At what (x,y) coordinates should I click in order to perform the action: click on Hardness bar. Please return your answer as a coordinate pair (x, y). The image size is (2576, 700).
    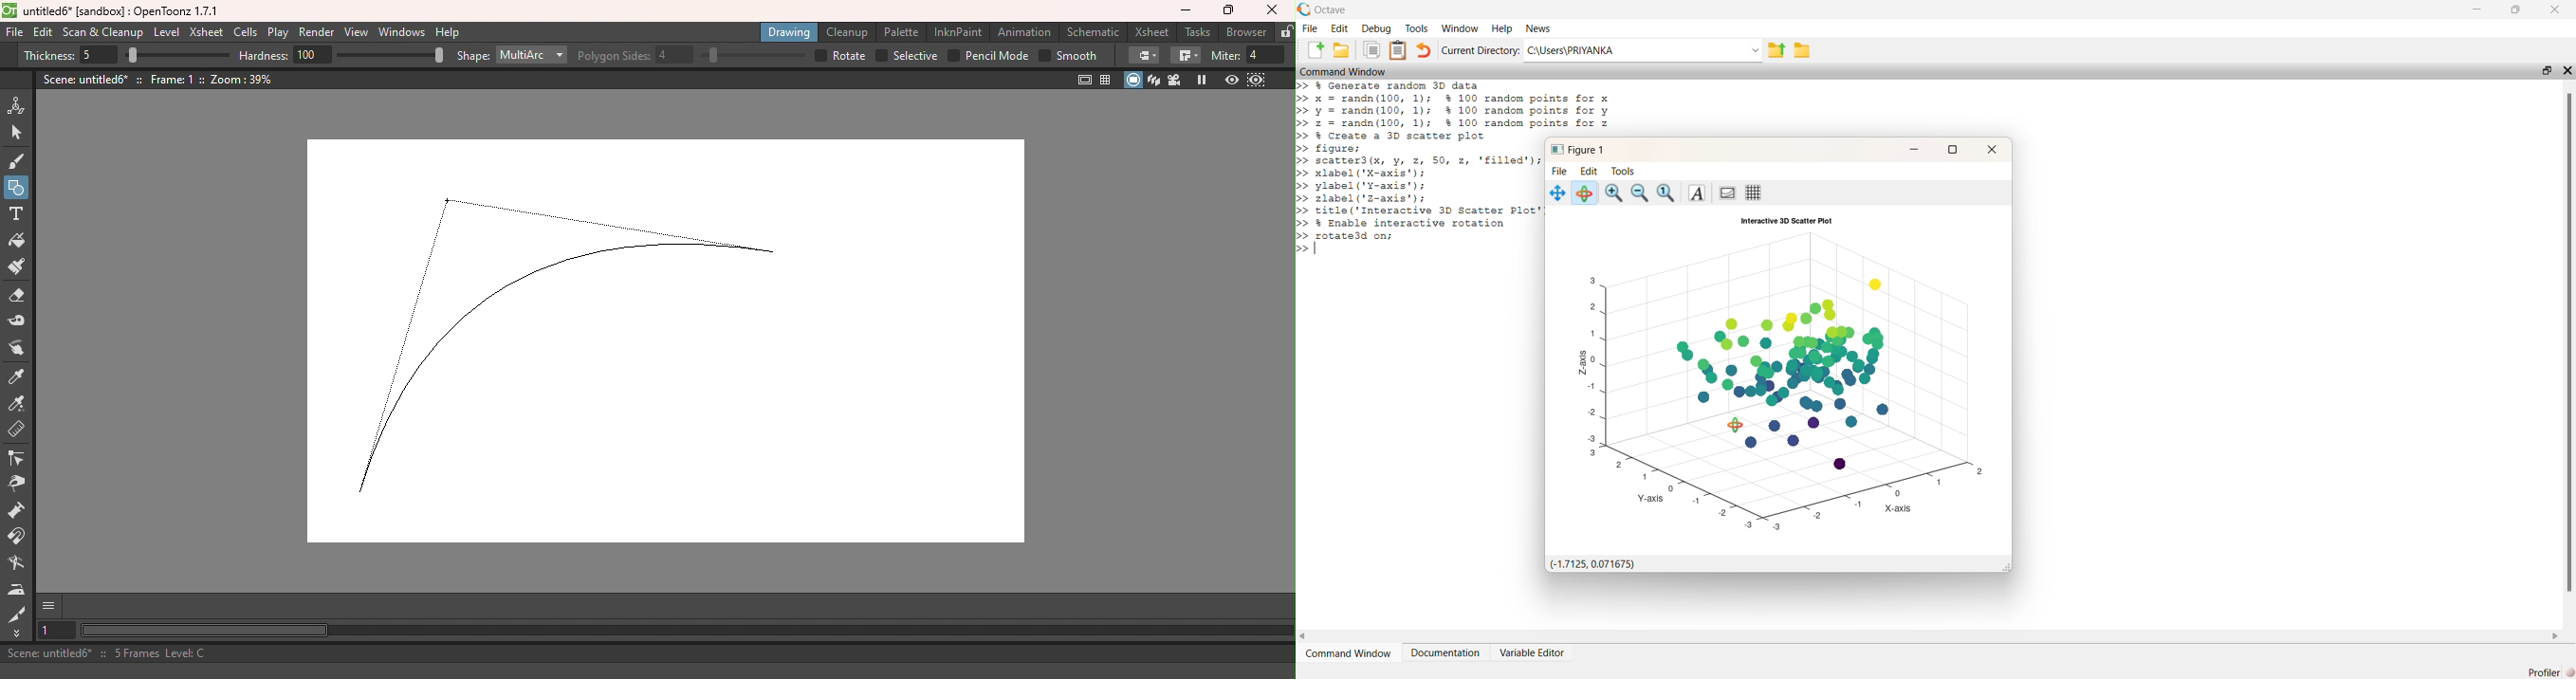
    Looking at the image, I should click on (391, 55).